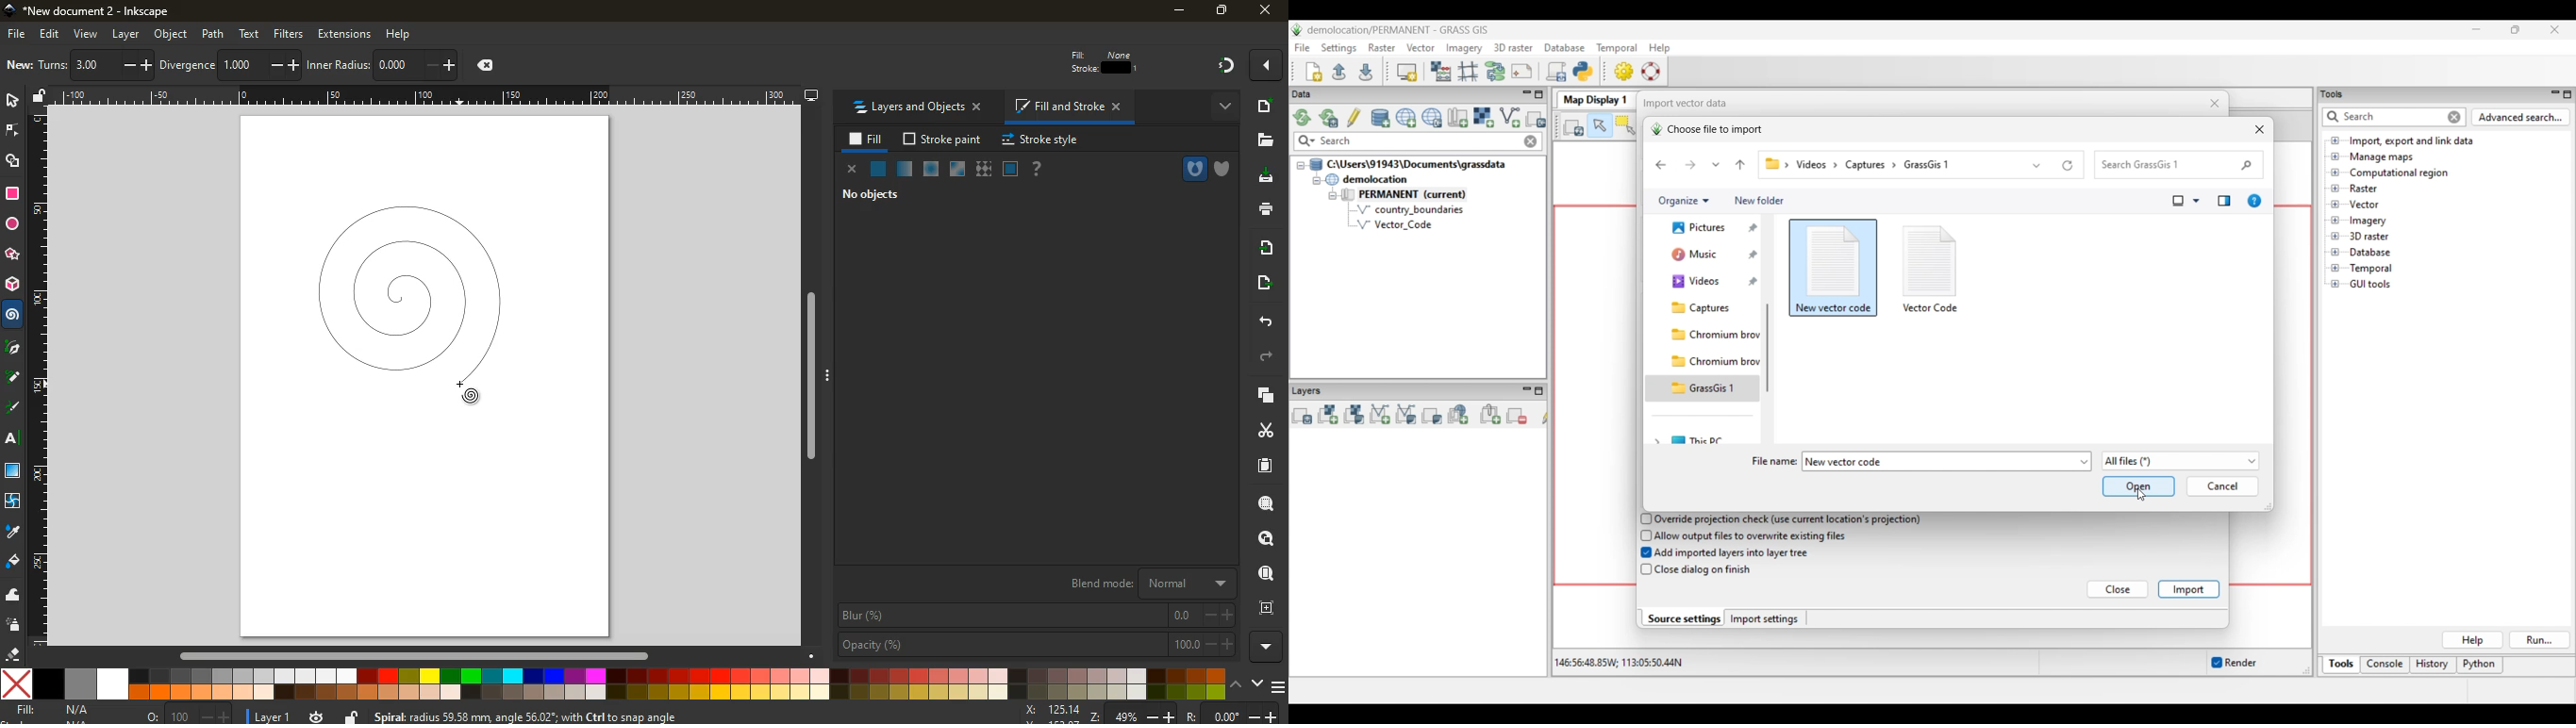 The height and width of the screenshot is (728, 2576). I want to click on screen, so click(1011, 170).